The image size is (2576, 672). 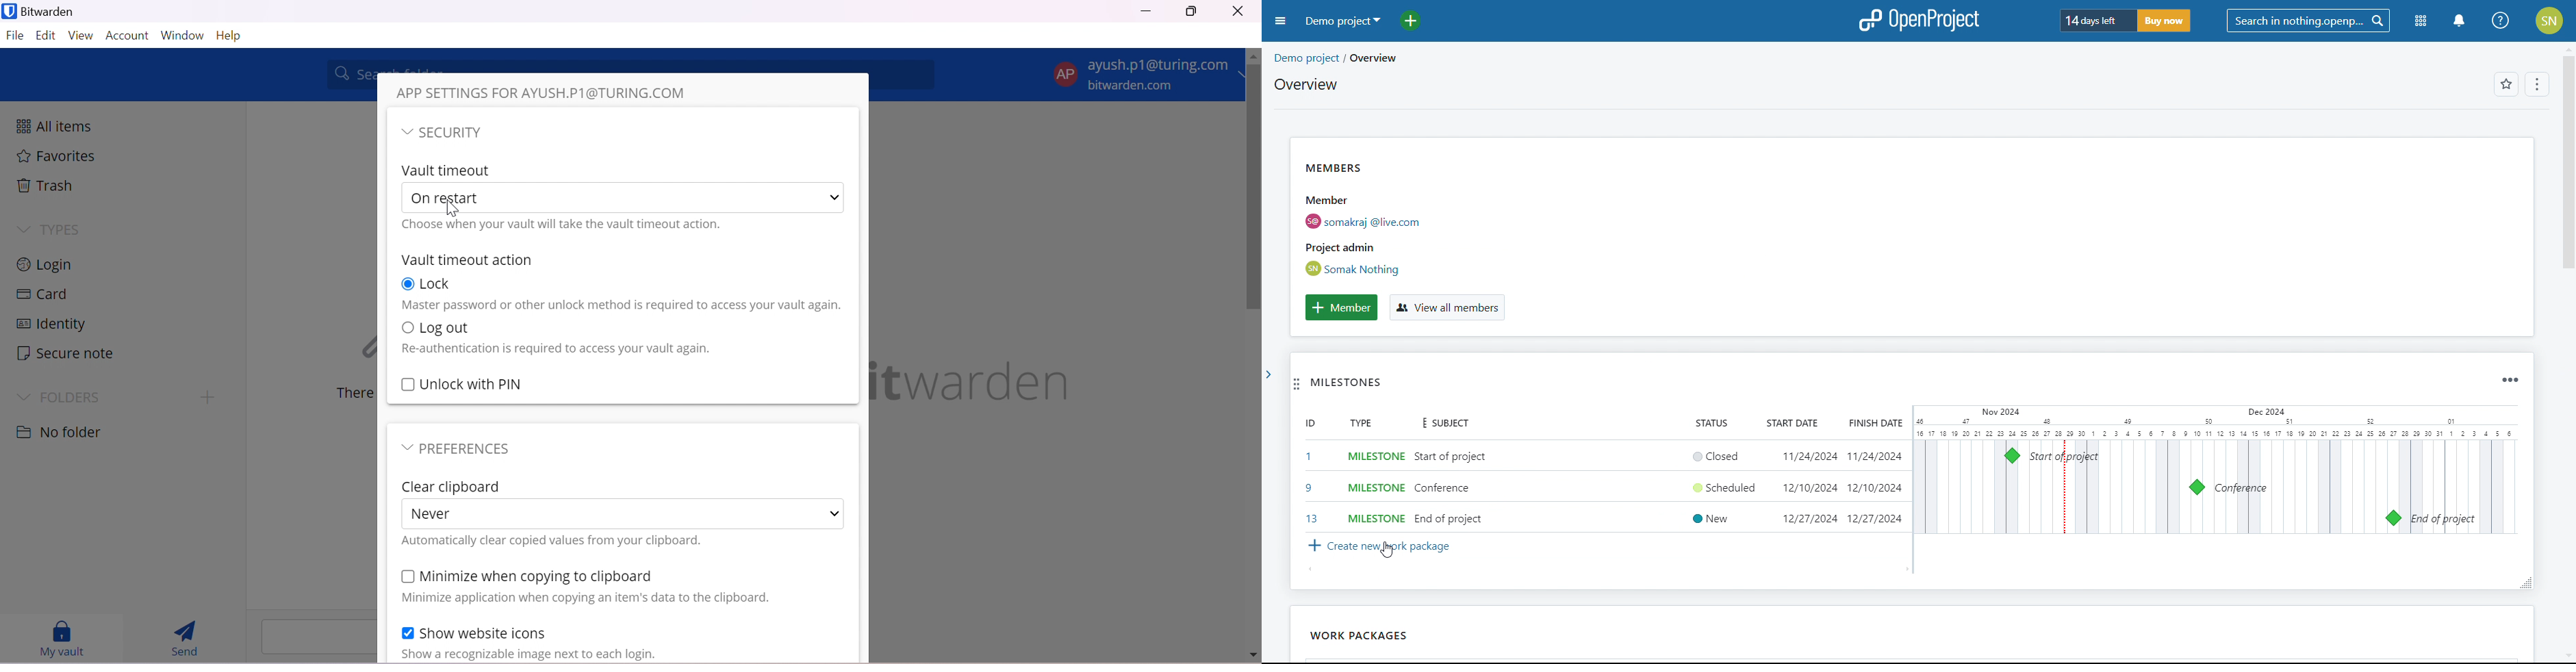 What do you see at coordinates (1446, 308) in the screenshot?
I see `view all members` at bounding box center [1446, 308].